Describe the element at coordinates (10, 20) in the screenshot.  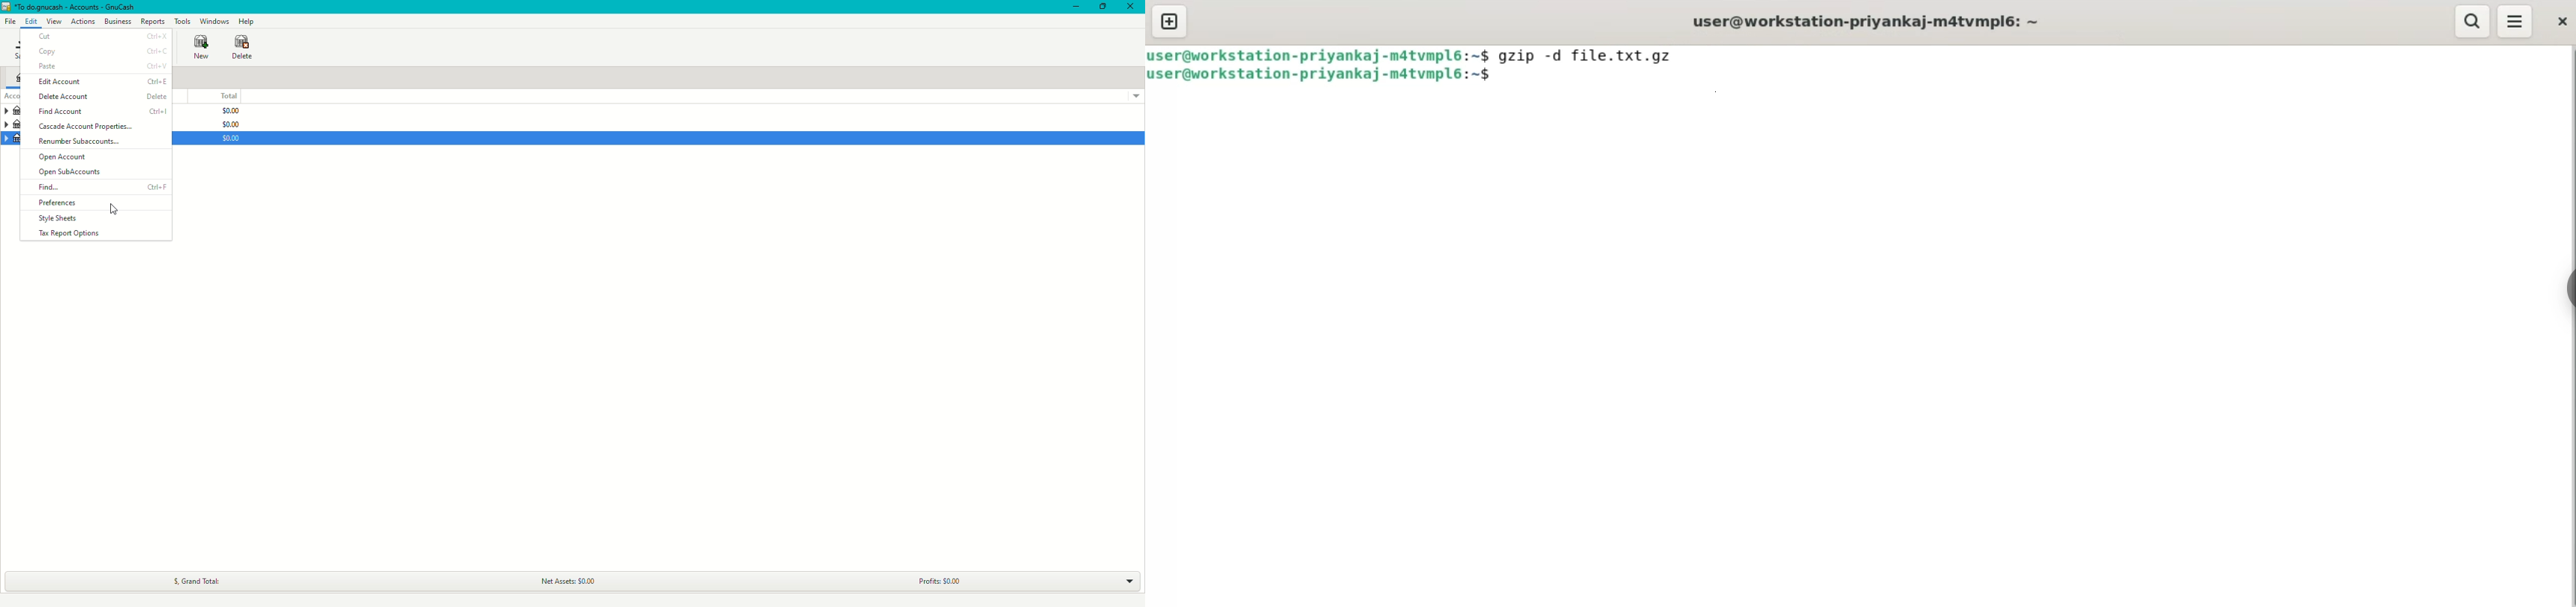
I see `File` at that location.